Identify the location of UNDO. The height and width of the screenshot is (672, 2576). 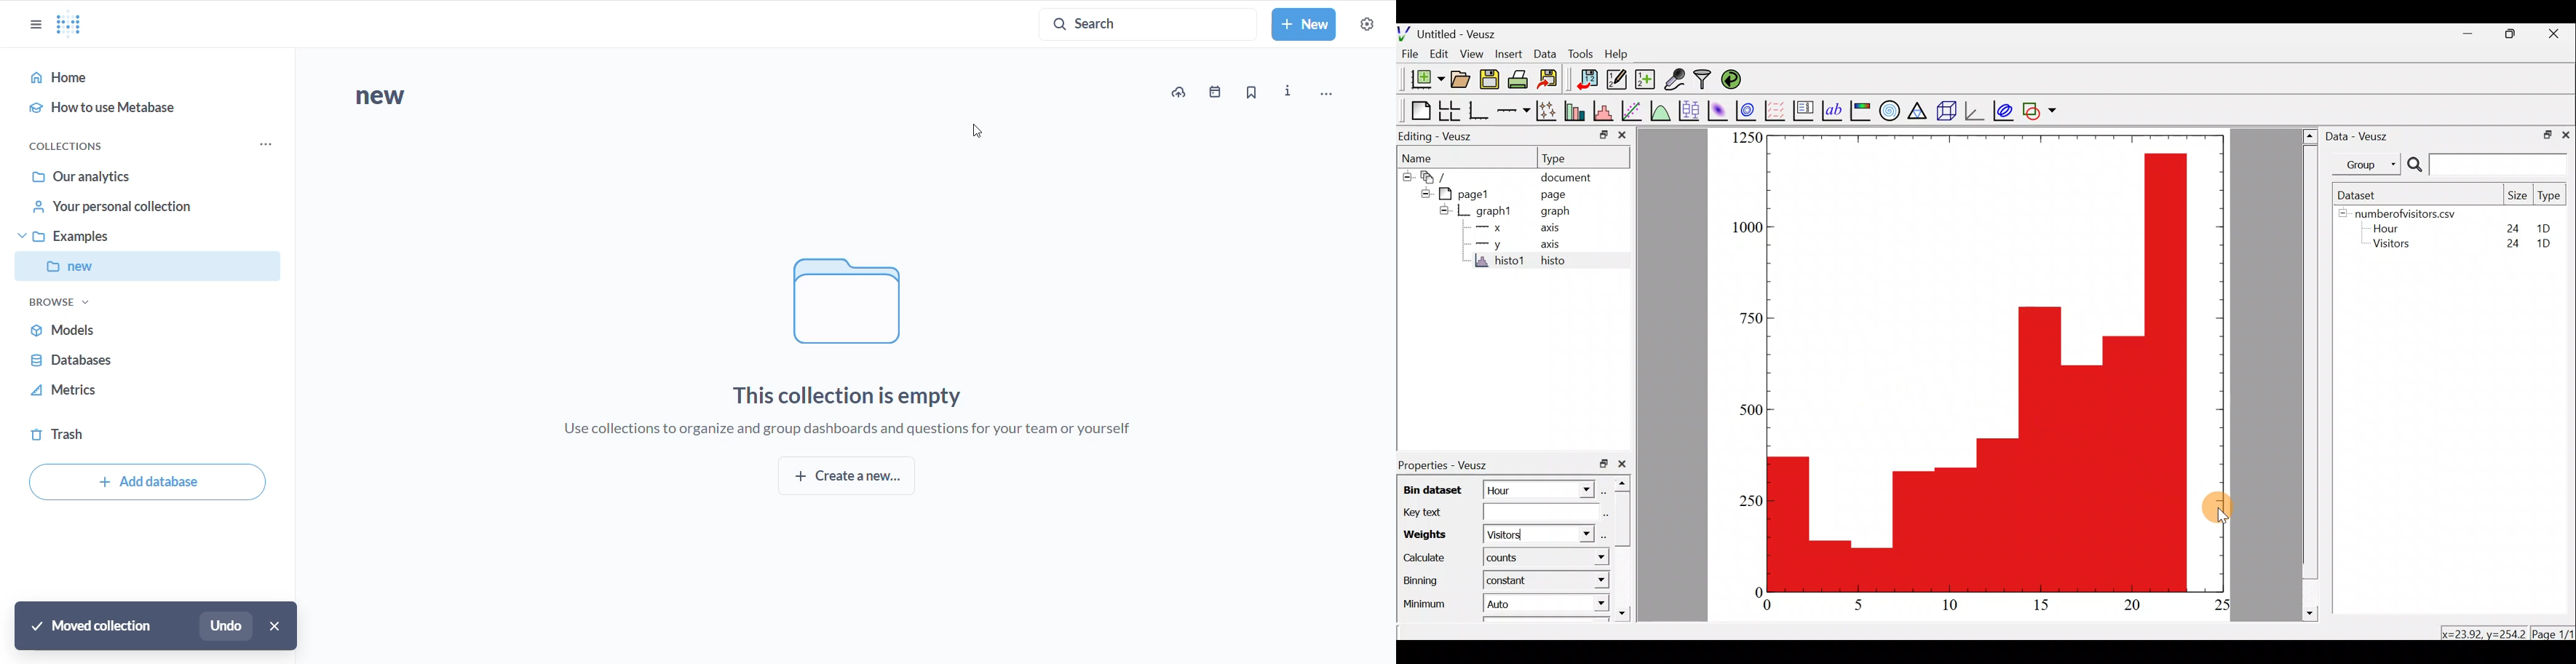
(229, 626).